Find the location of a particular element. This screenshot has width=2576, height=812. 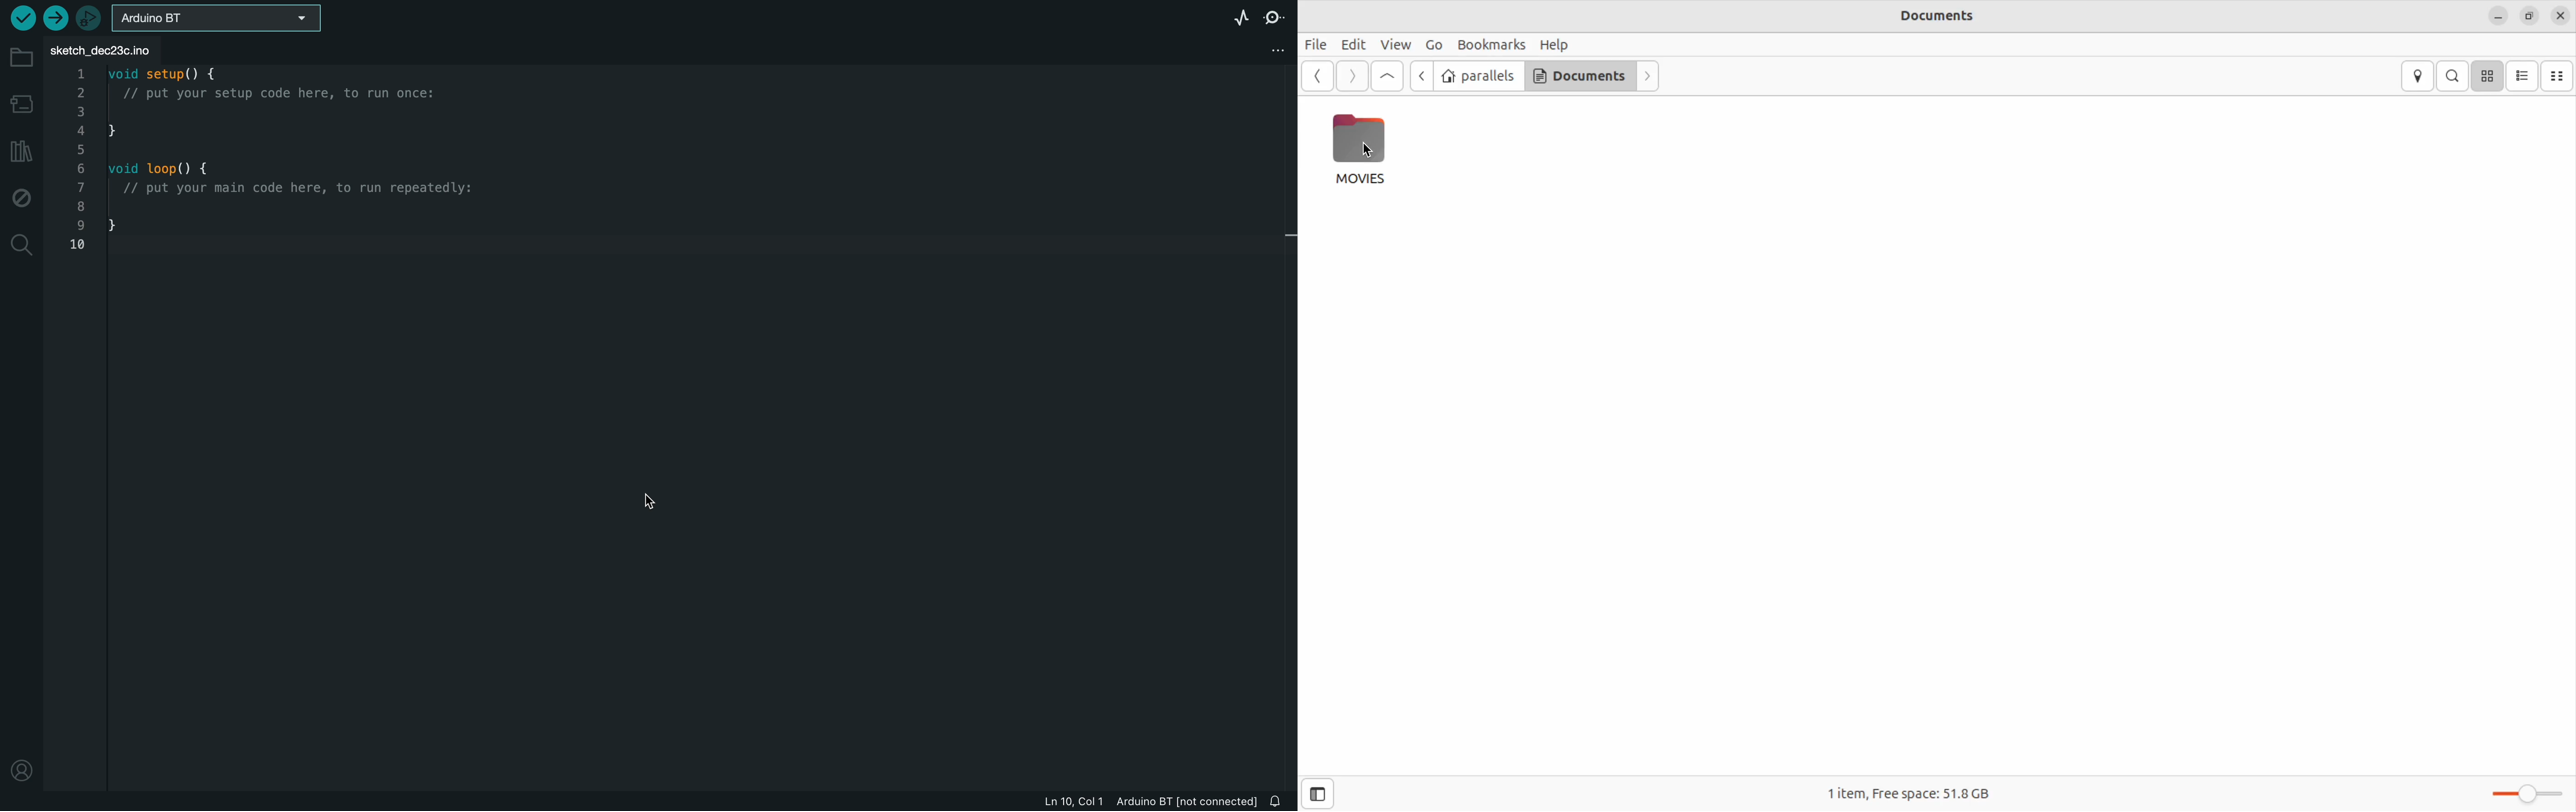

back is located at coordinates (1316, 76).